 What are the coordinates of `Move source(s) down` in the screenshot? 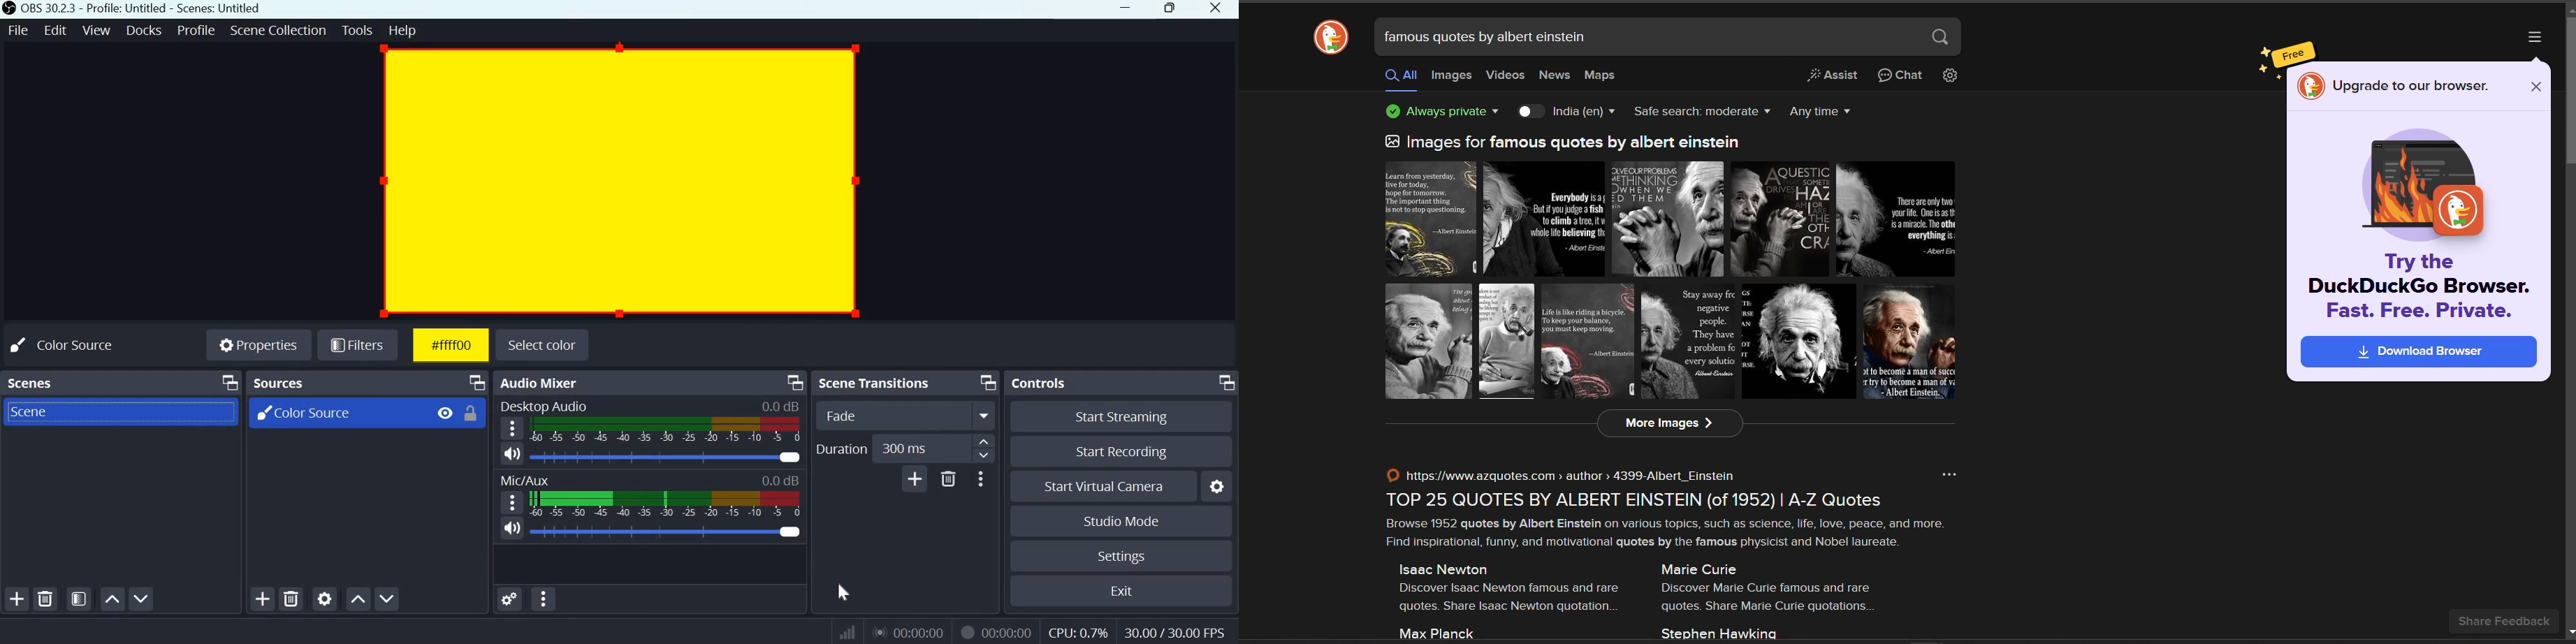 It's located at (389, 597).